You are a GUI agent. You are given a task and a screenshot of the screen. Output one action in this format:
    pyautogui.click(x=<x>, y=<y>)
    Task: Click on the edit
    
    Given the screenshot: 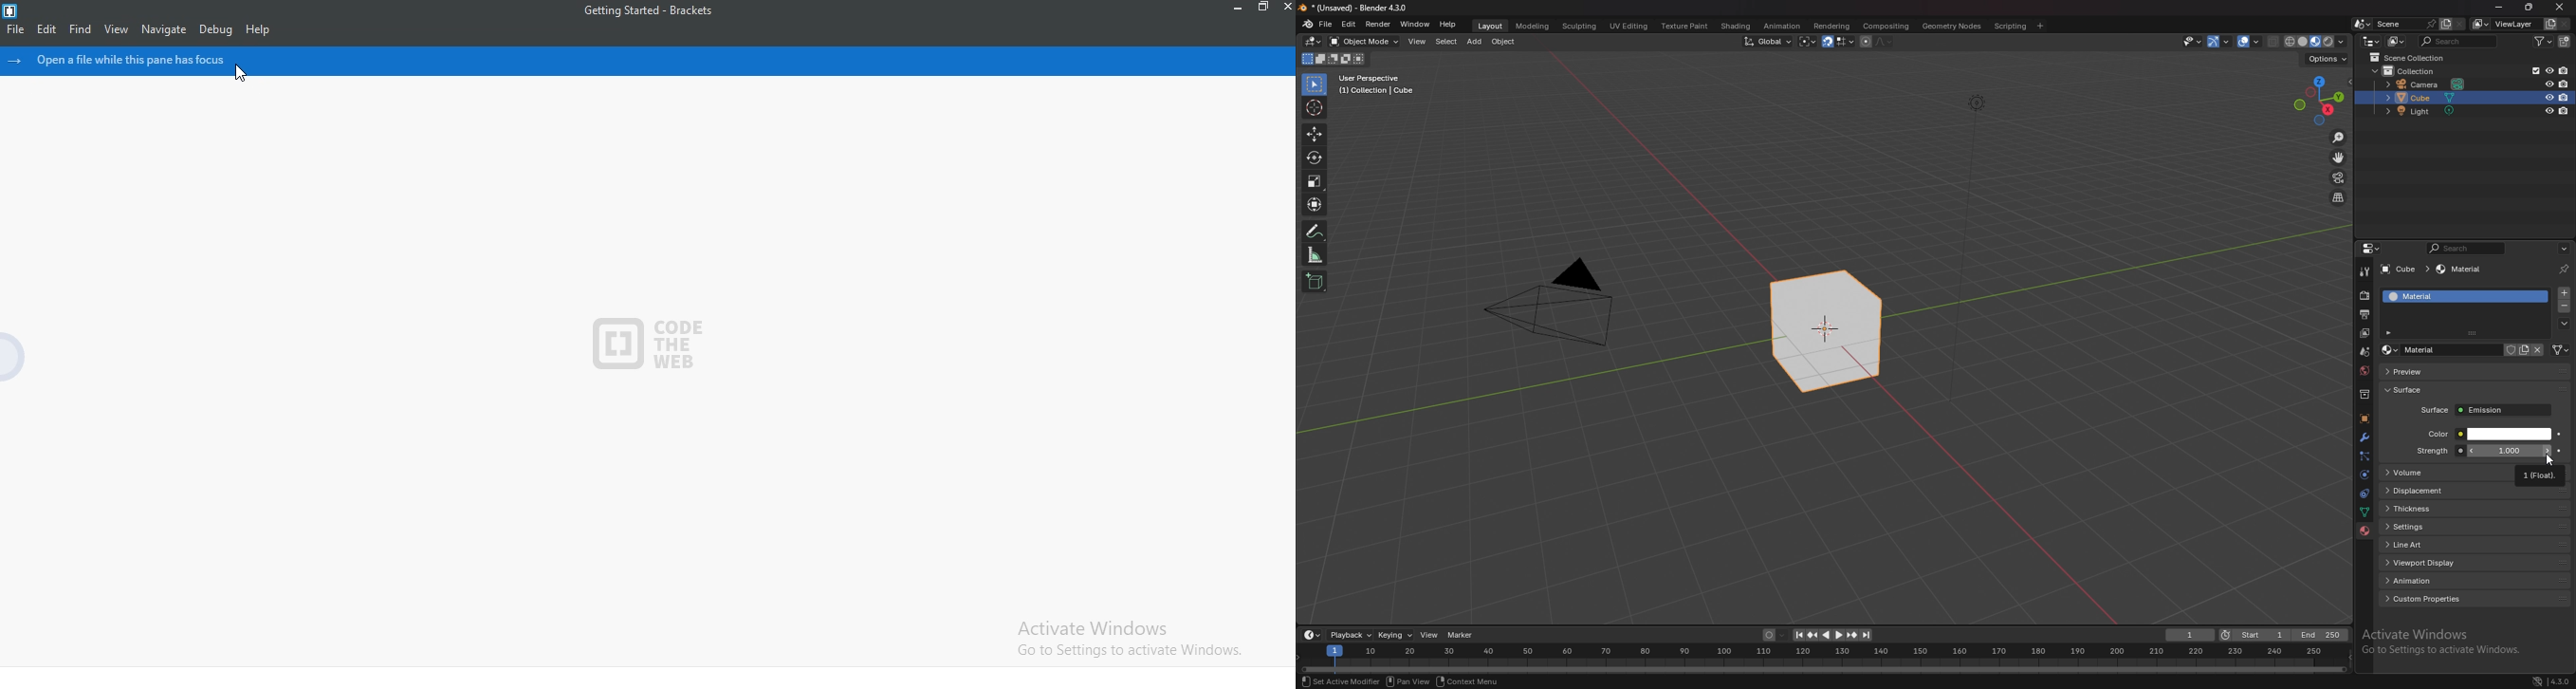 What is the action you would take?
    pyautogui.click(x=1350, y=24)
    